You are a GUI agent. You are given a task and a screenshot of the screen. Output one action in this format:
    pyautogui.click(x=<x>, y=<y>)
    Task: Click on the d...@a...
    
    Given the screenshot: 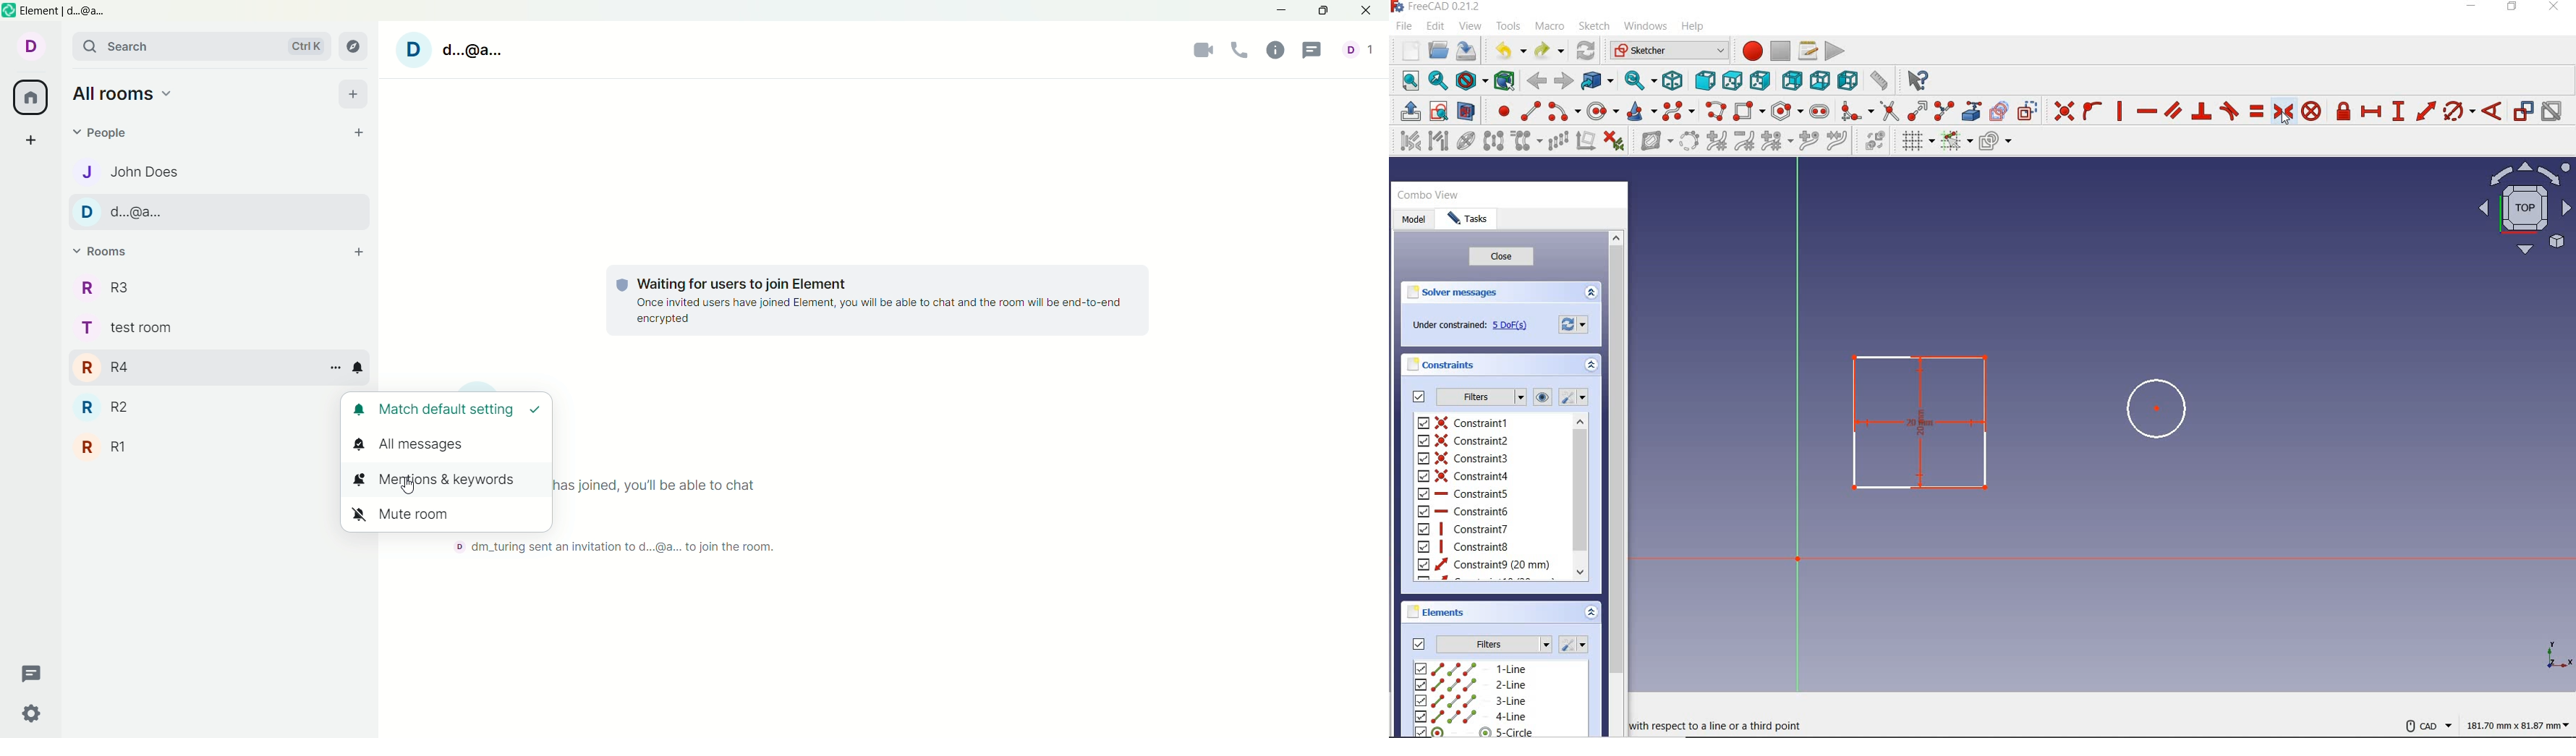 What is the action you would take?
    pyautogui.click(x=472, y=51)
    